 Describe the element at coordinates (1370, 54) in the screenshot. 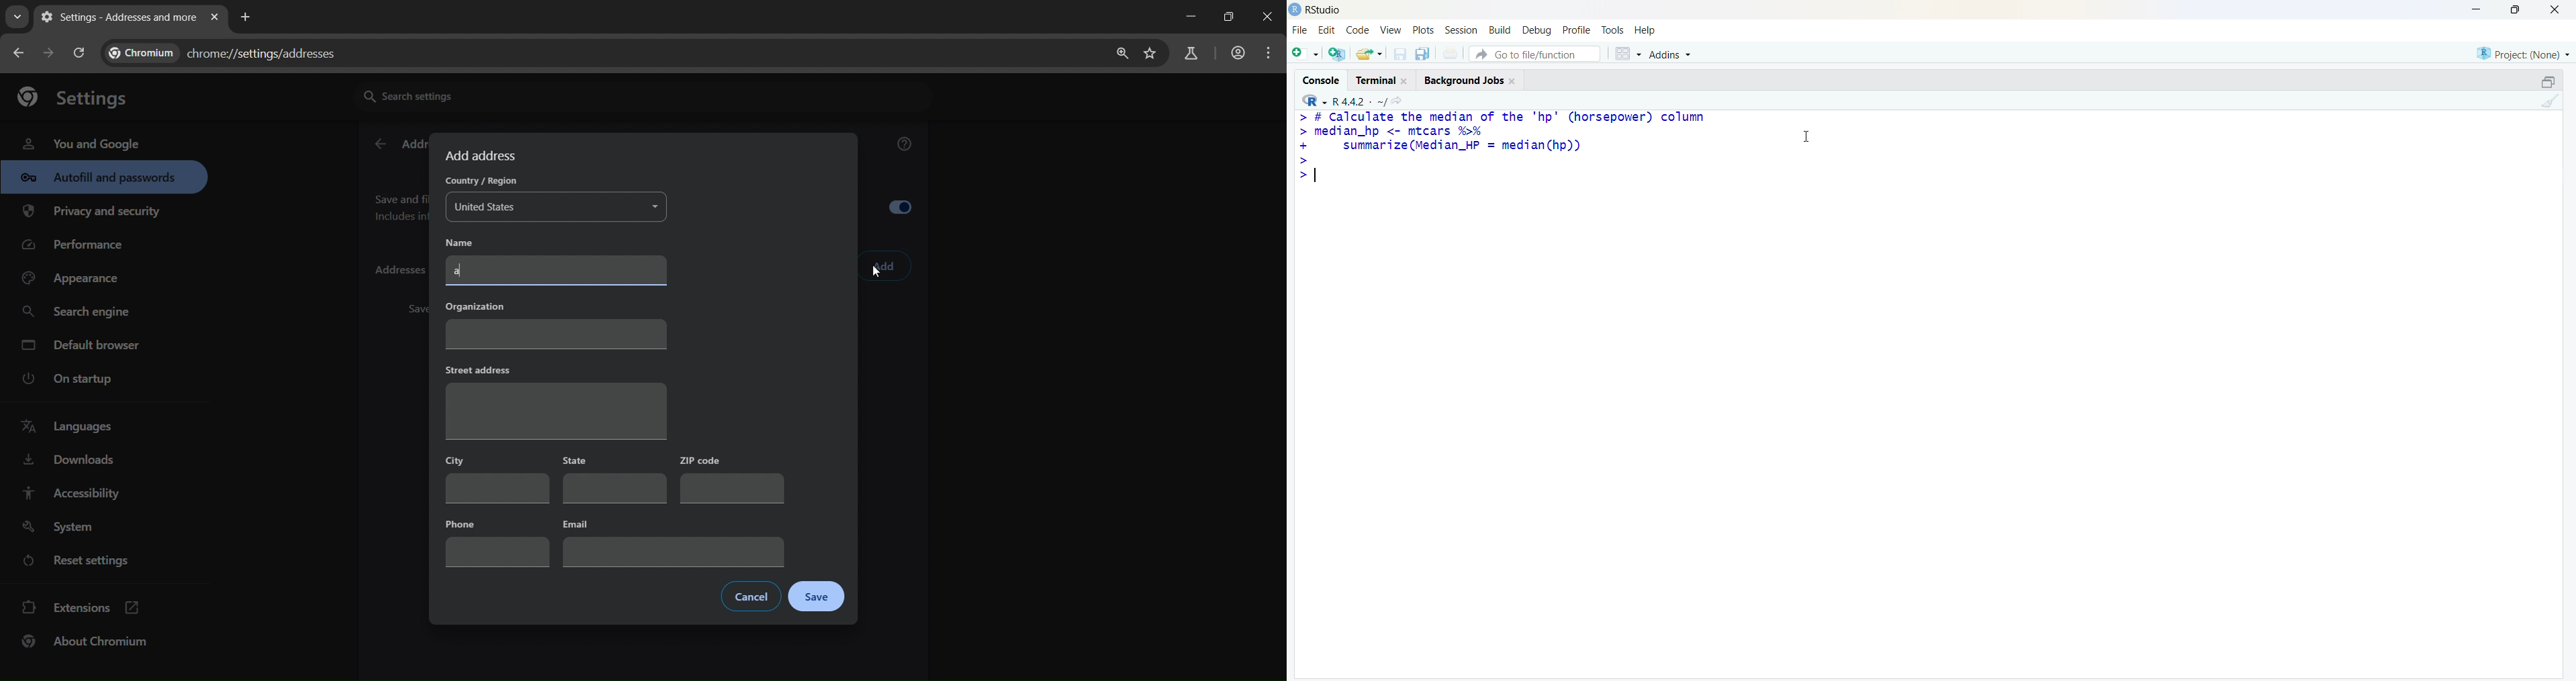

I see `share folder as` at that location.